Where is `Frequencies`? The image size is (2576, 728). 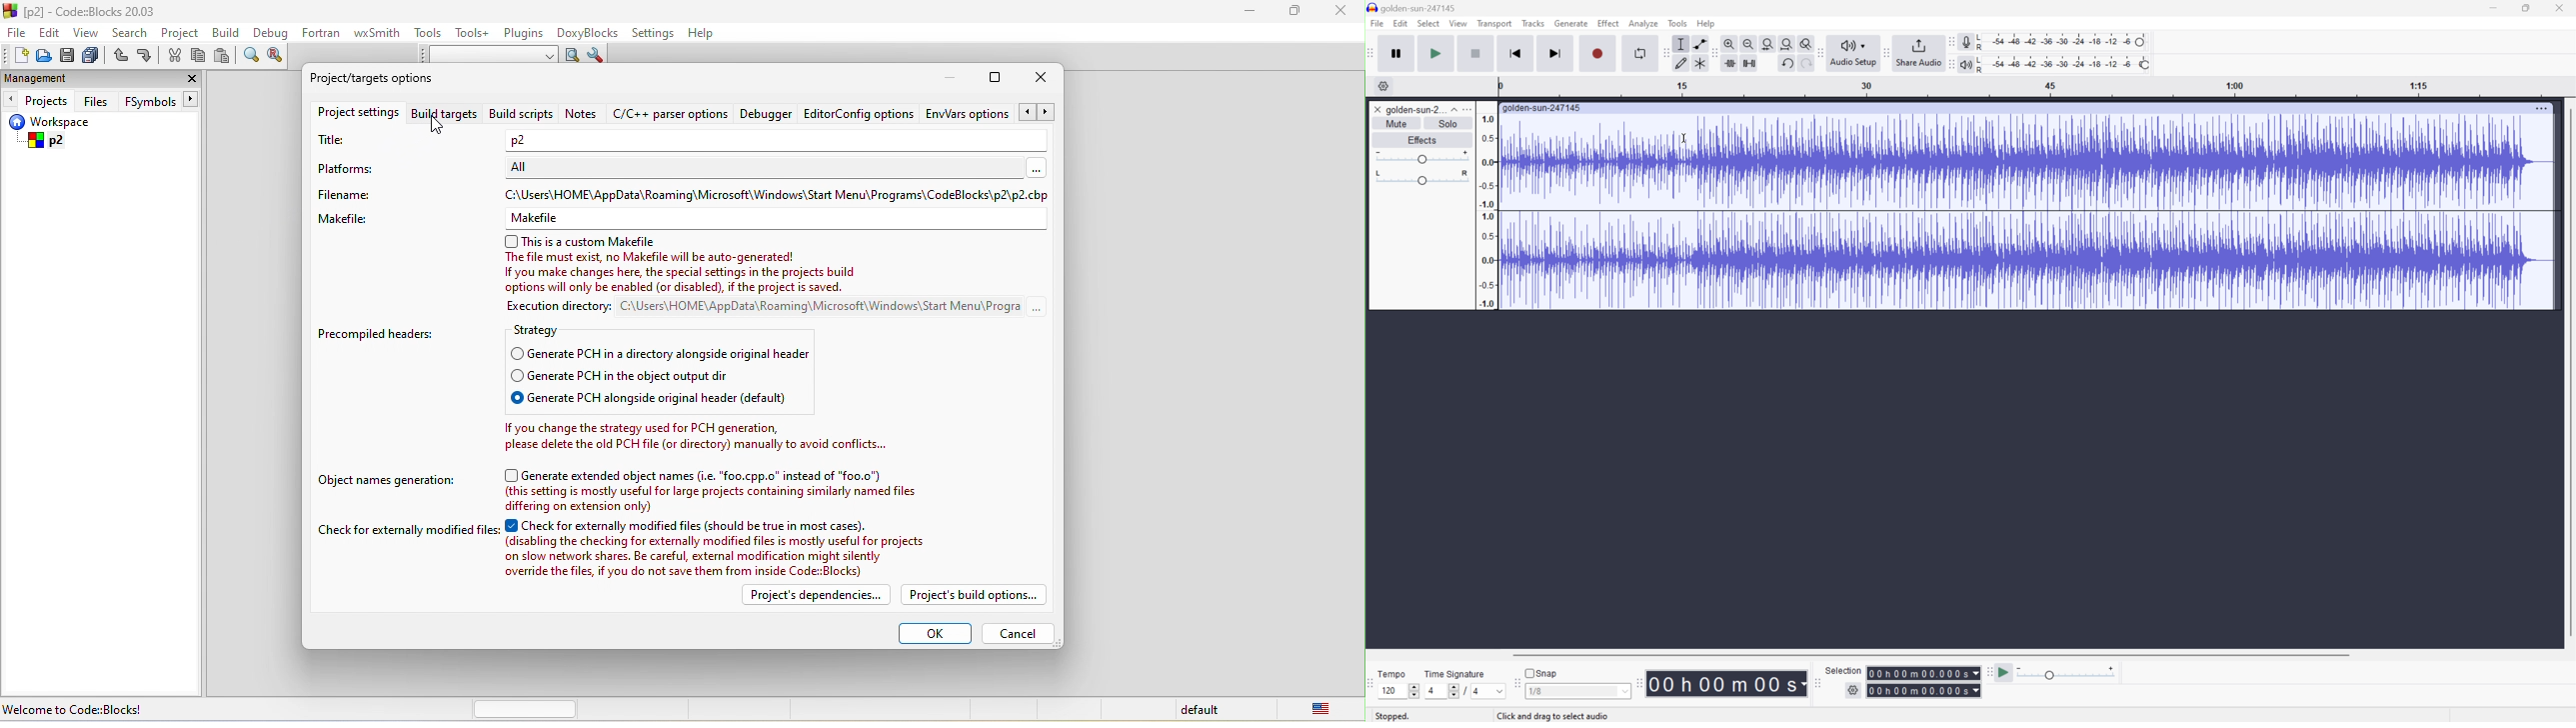
Frequencies is located at coordinates (1487, 211).